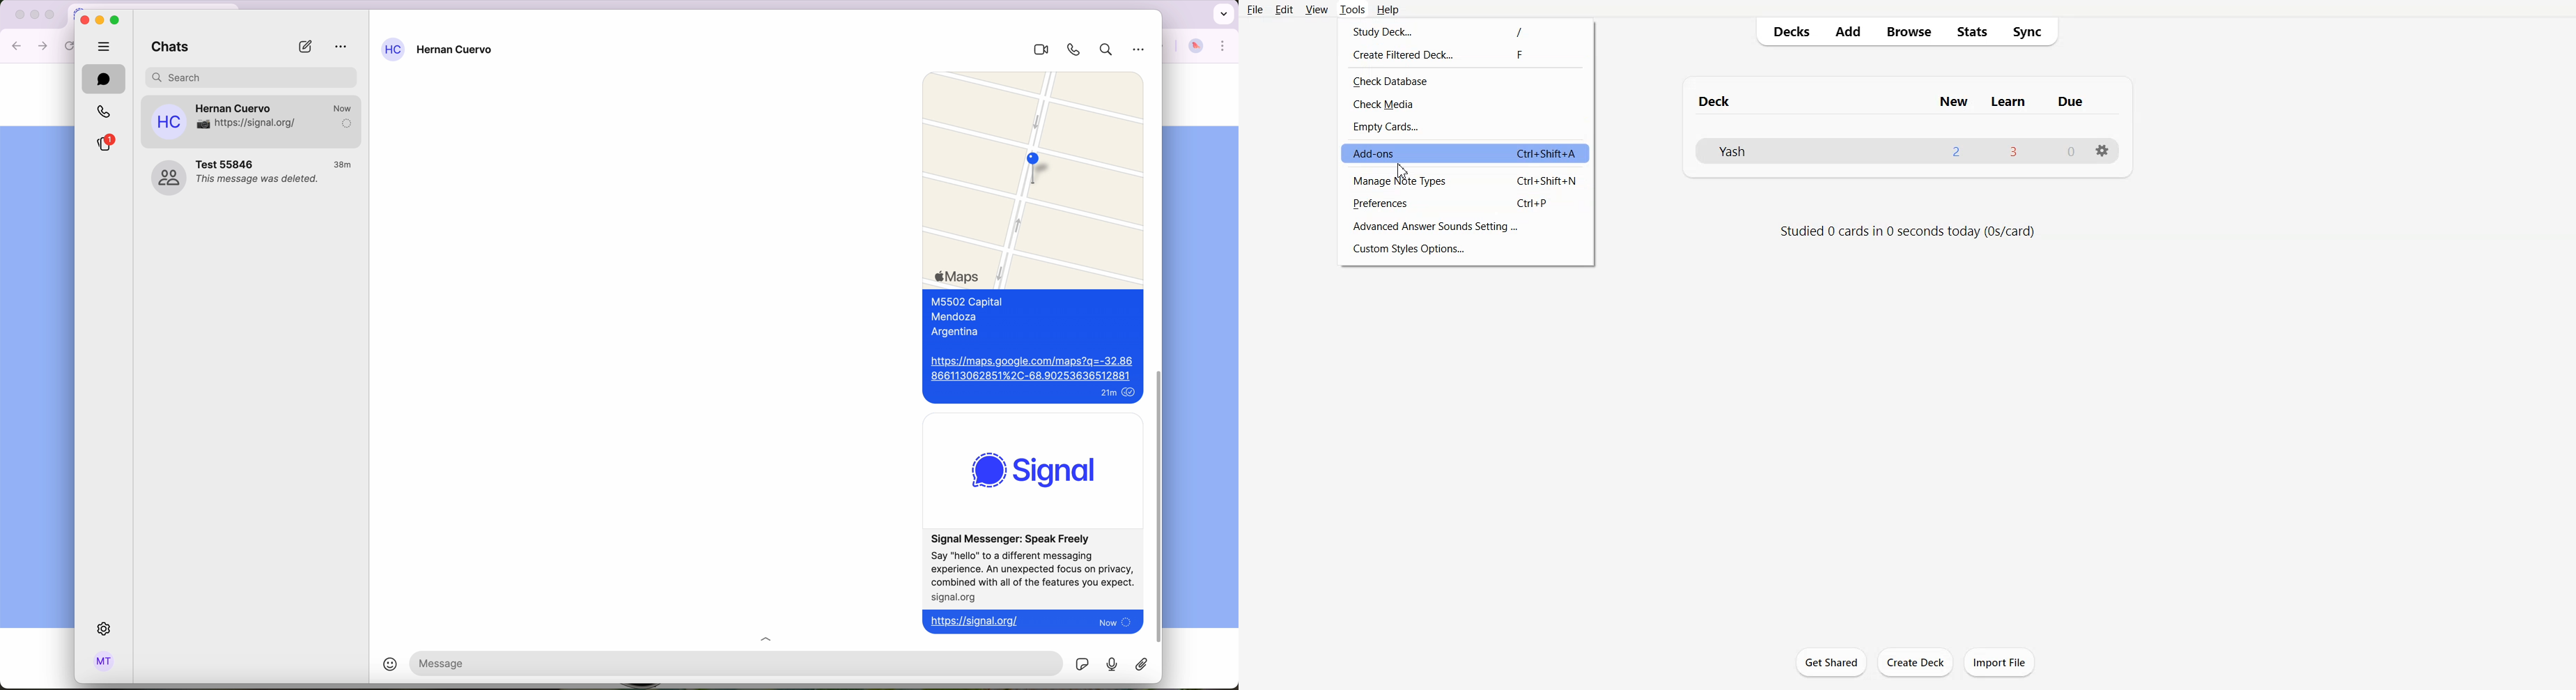  Describe the element at coordinates (273, 123) in the screenshot. I see `M5502 Capital Mendoza` at that location.